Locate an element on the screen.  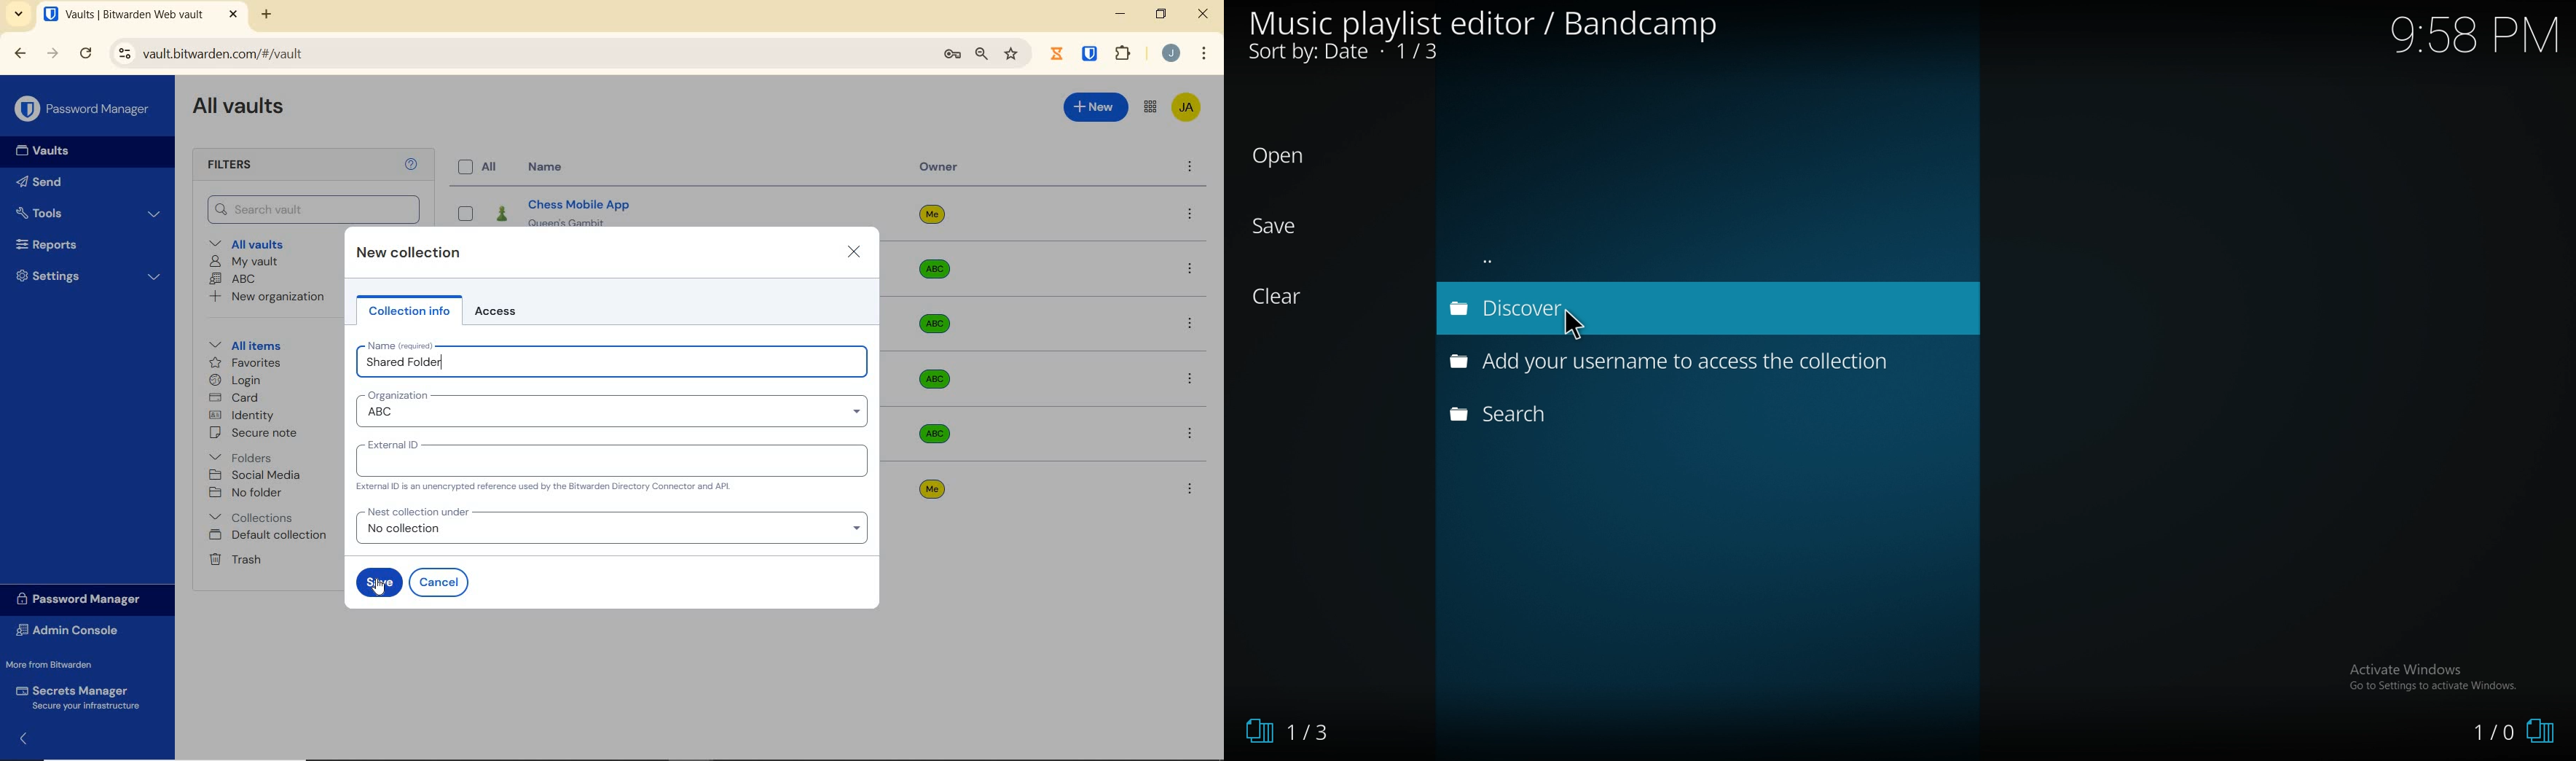
Settings is located at coordinates (91, 278).